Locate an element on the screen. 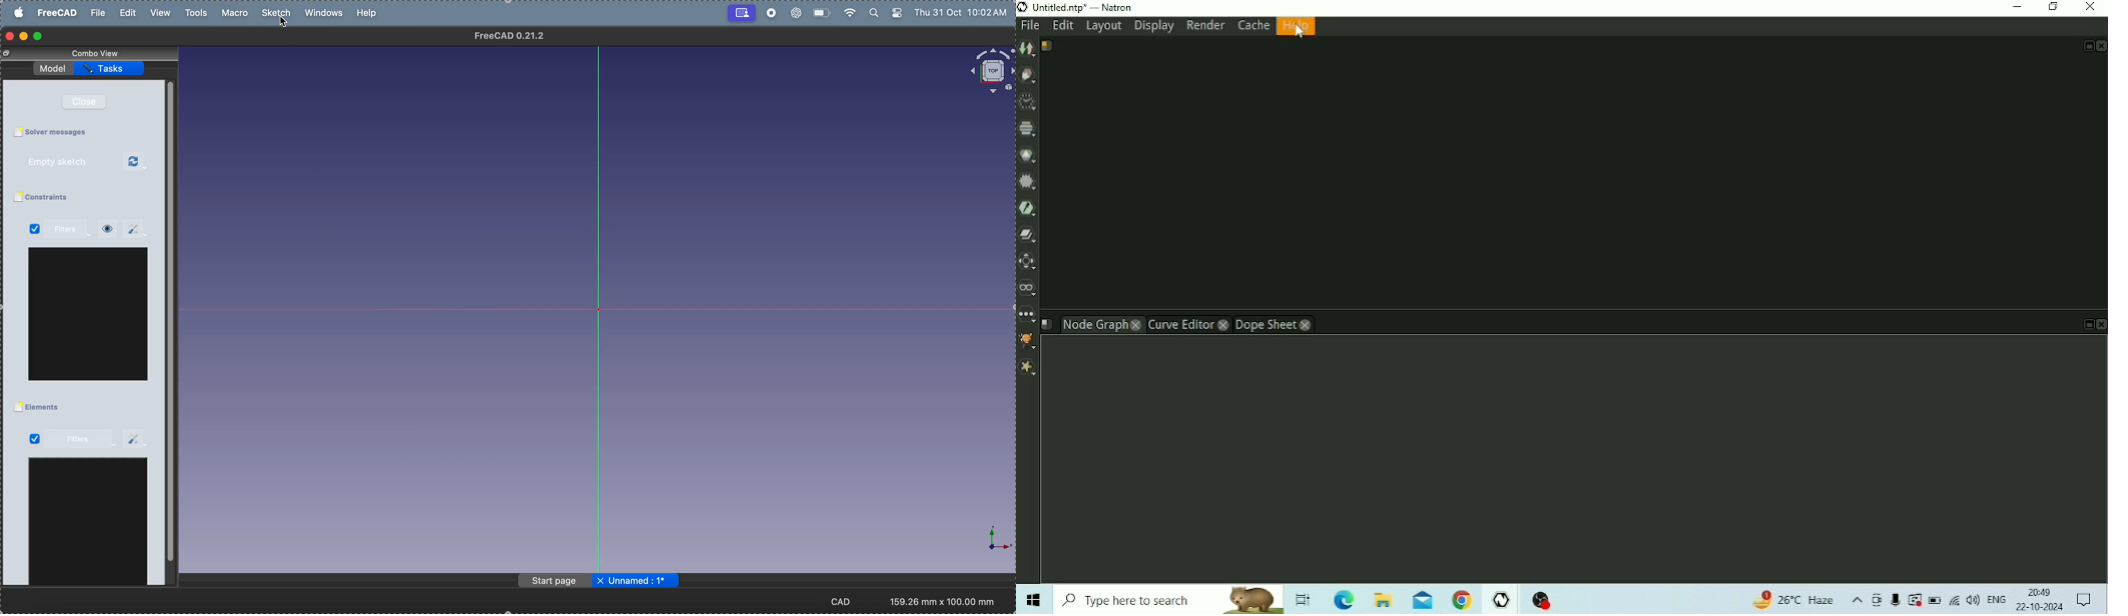  window is located at coordinates (89, 524).